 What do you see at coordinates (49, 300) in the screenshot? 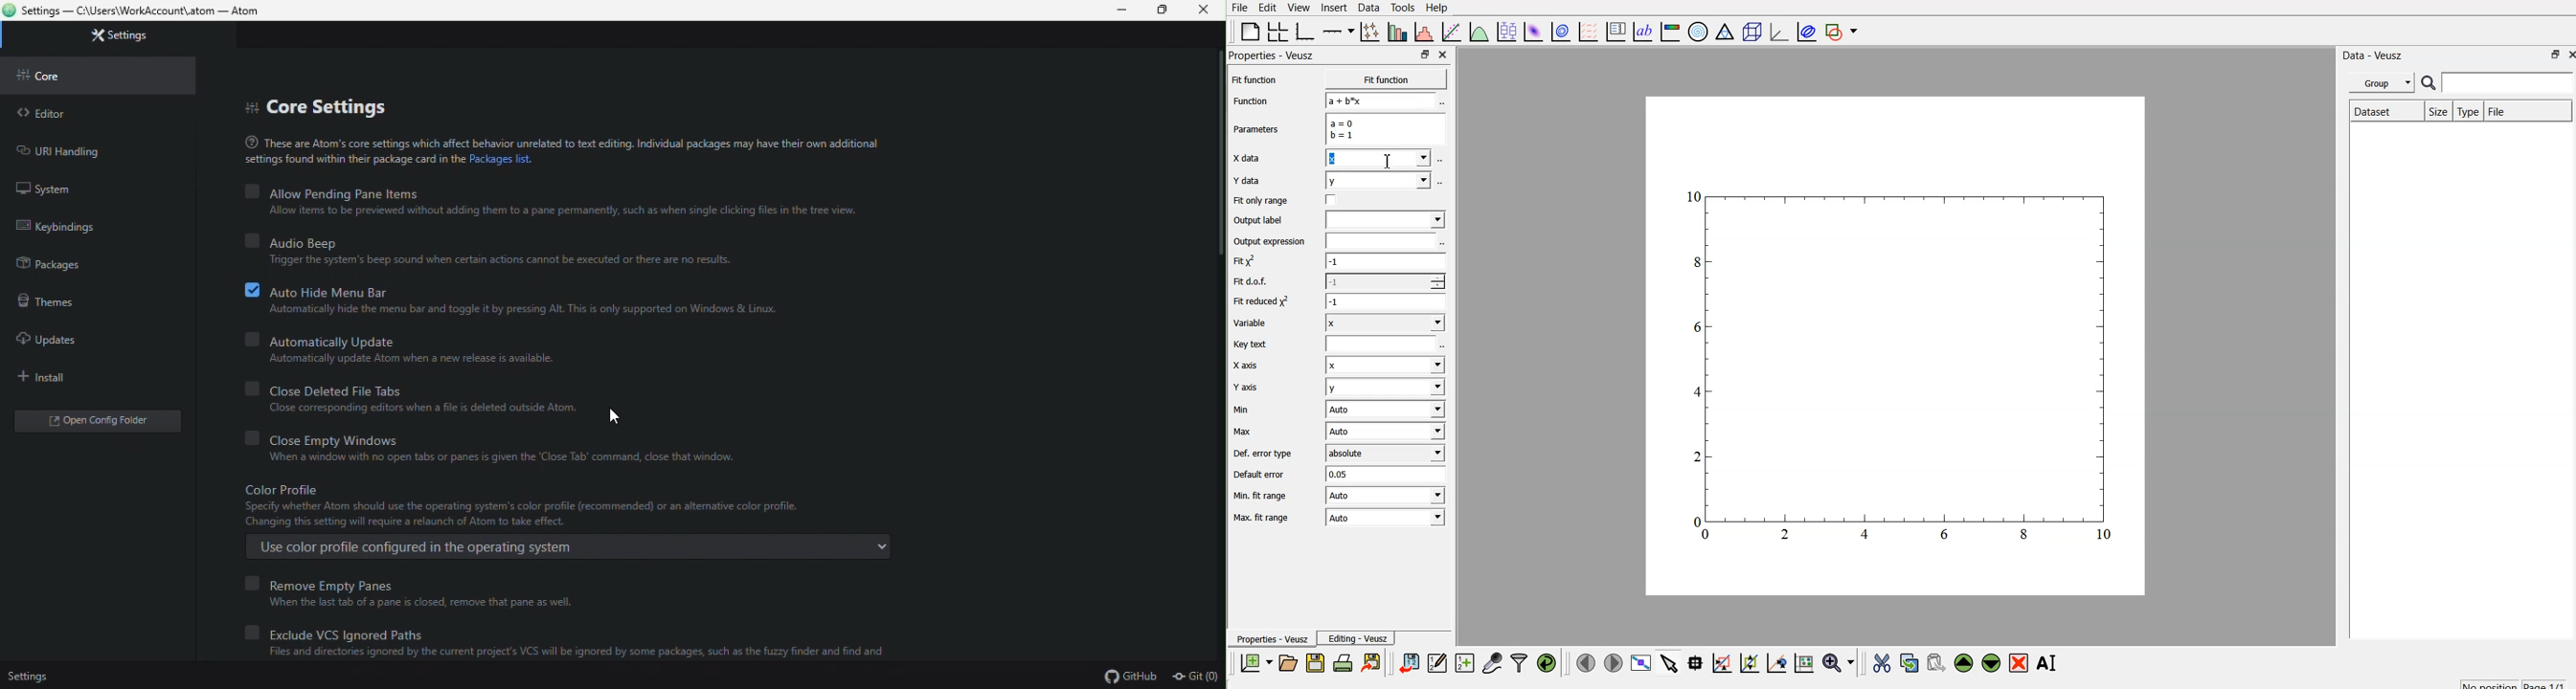
I see `Themes` at bounding box center [49, 300].